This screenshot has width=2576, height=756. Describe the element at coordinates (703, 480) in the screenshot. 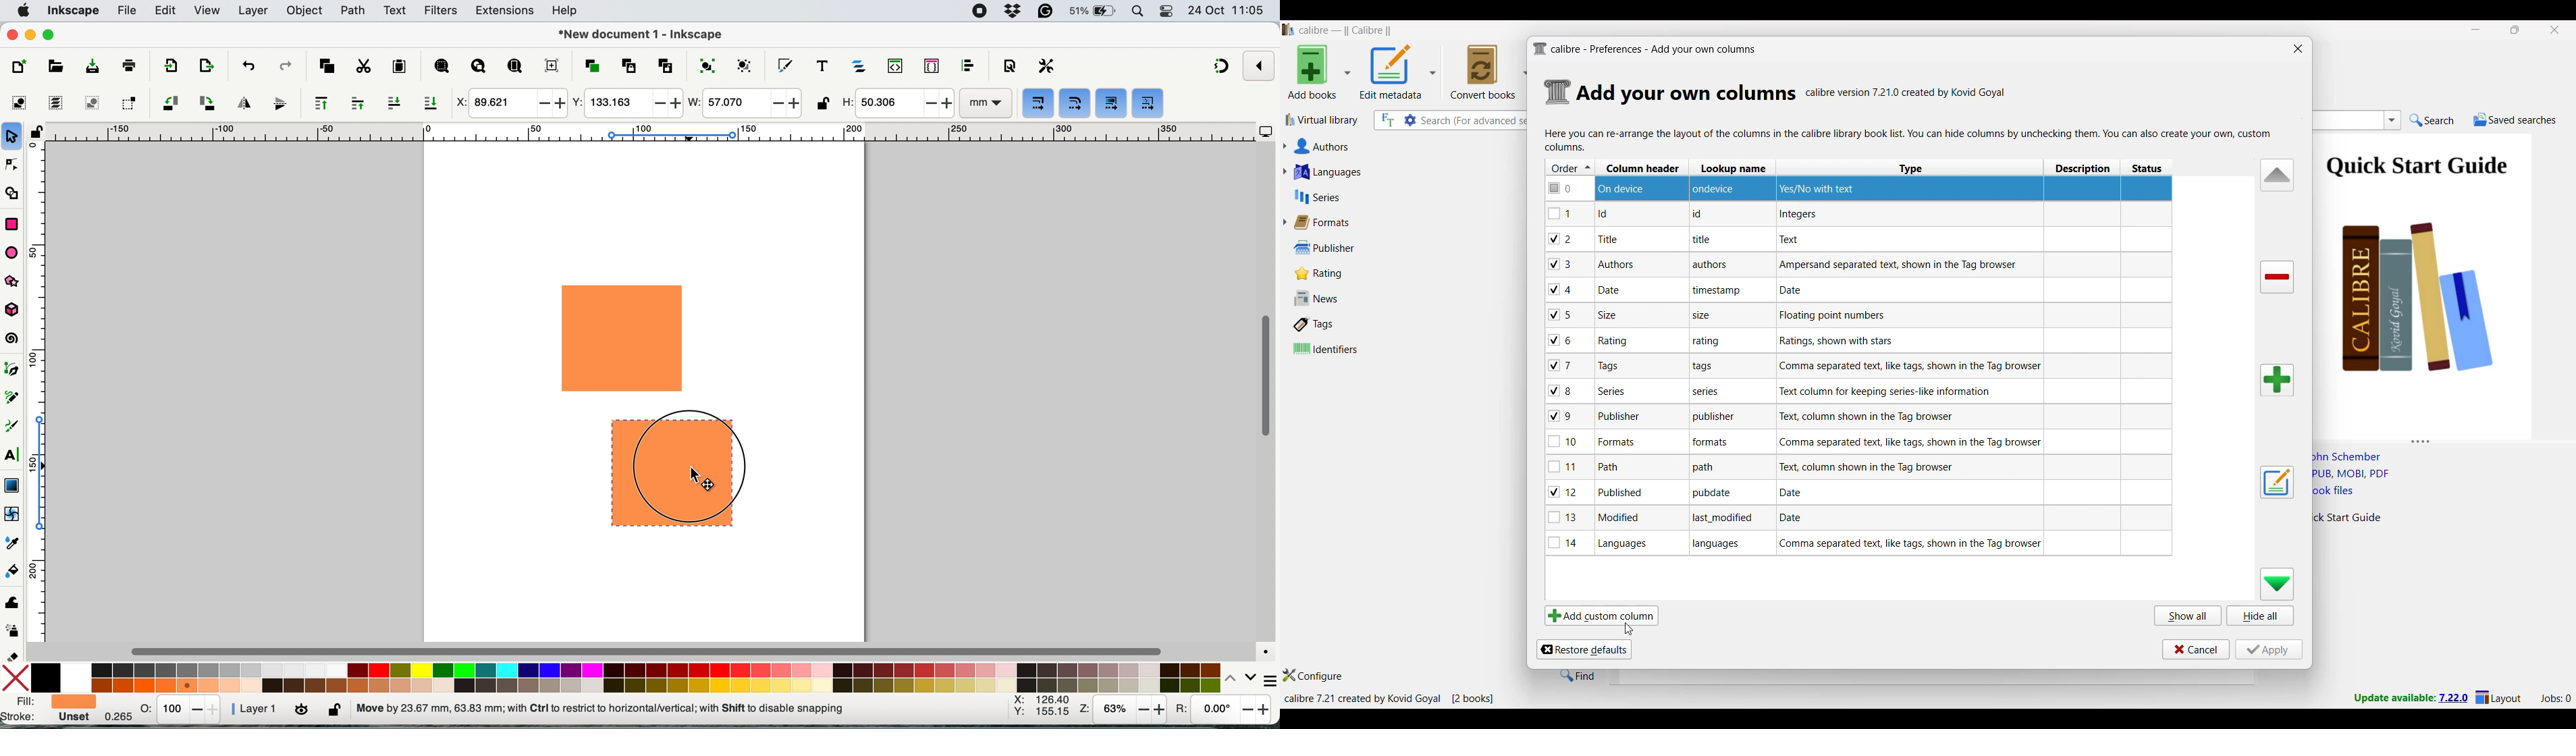

I see `cursor` at that location.